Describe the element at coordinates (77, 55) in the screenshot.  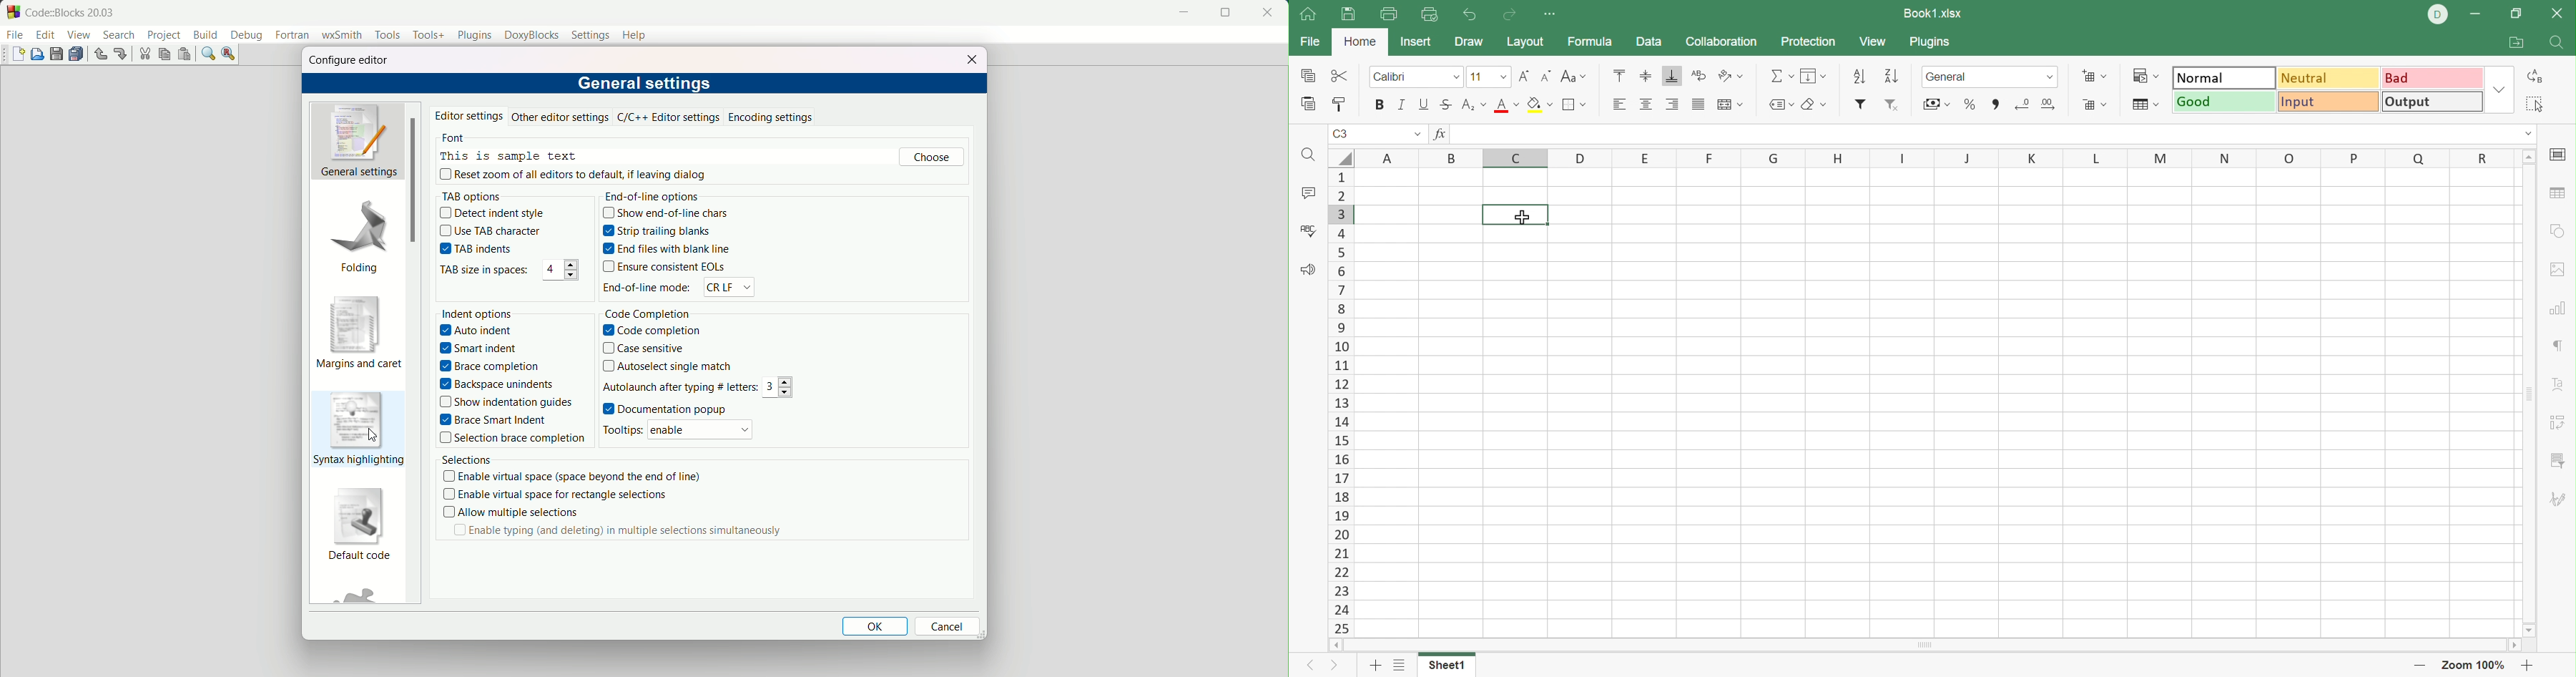
I see `save all` at that location.